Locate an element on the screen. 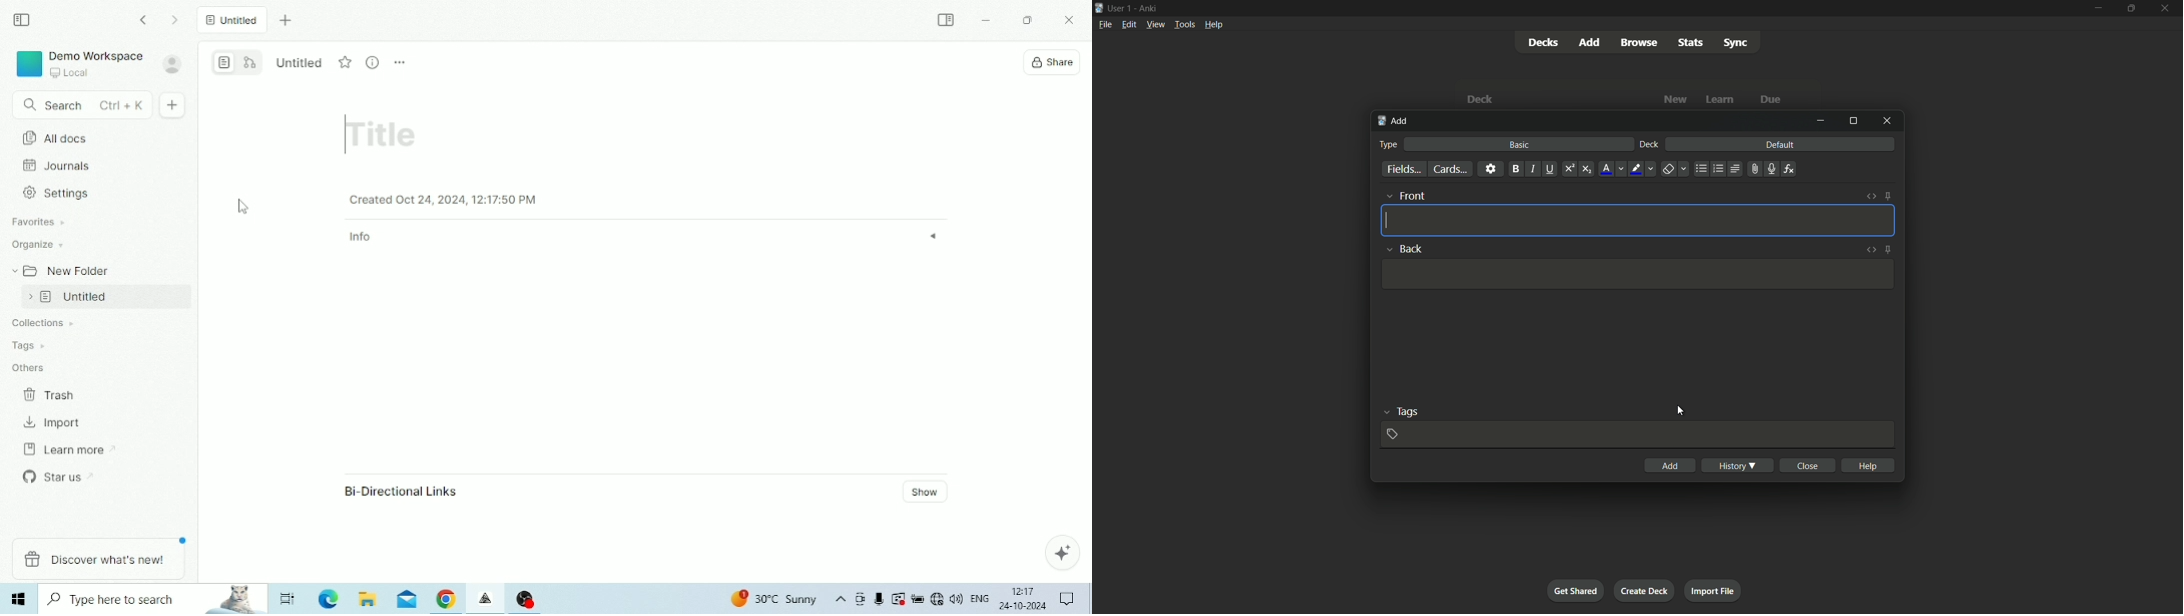 This screenshot has width=2184, height=616. bold is located at coordinates (1515, 168).